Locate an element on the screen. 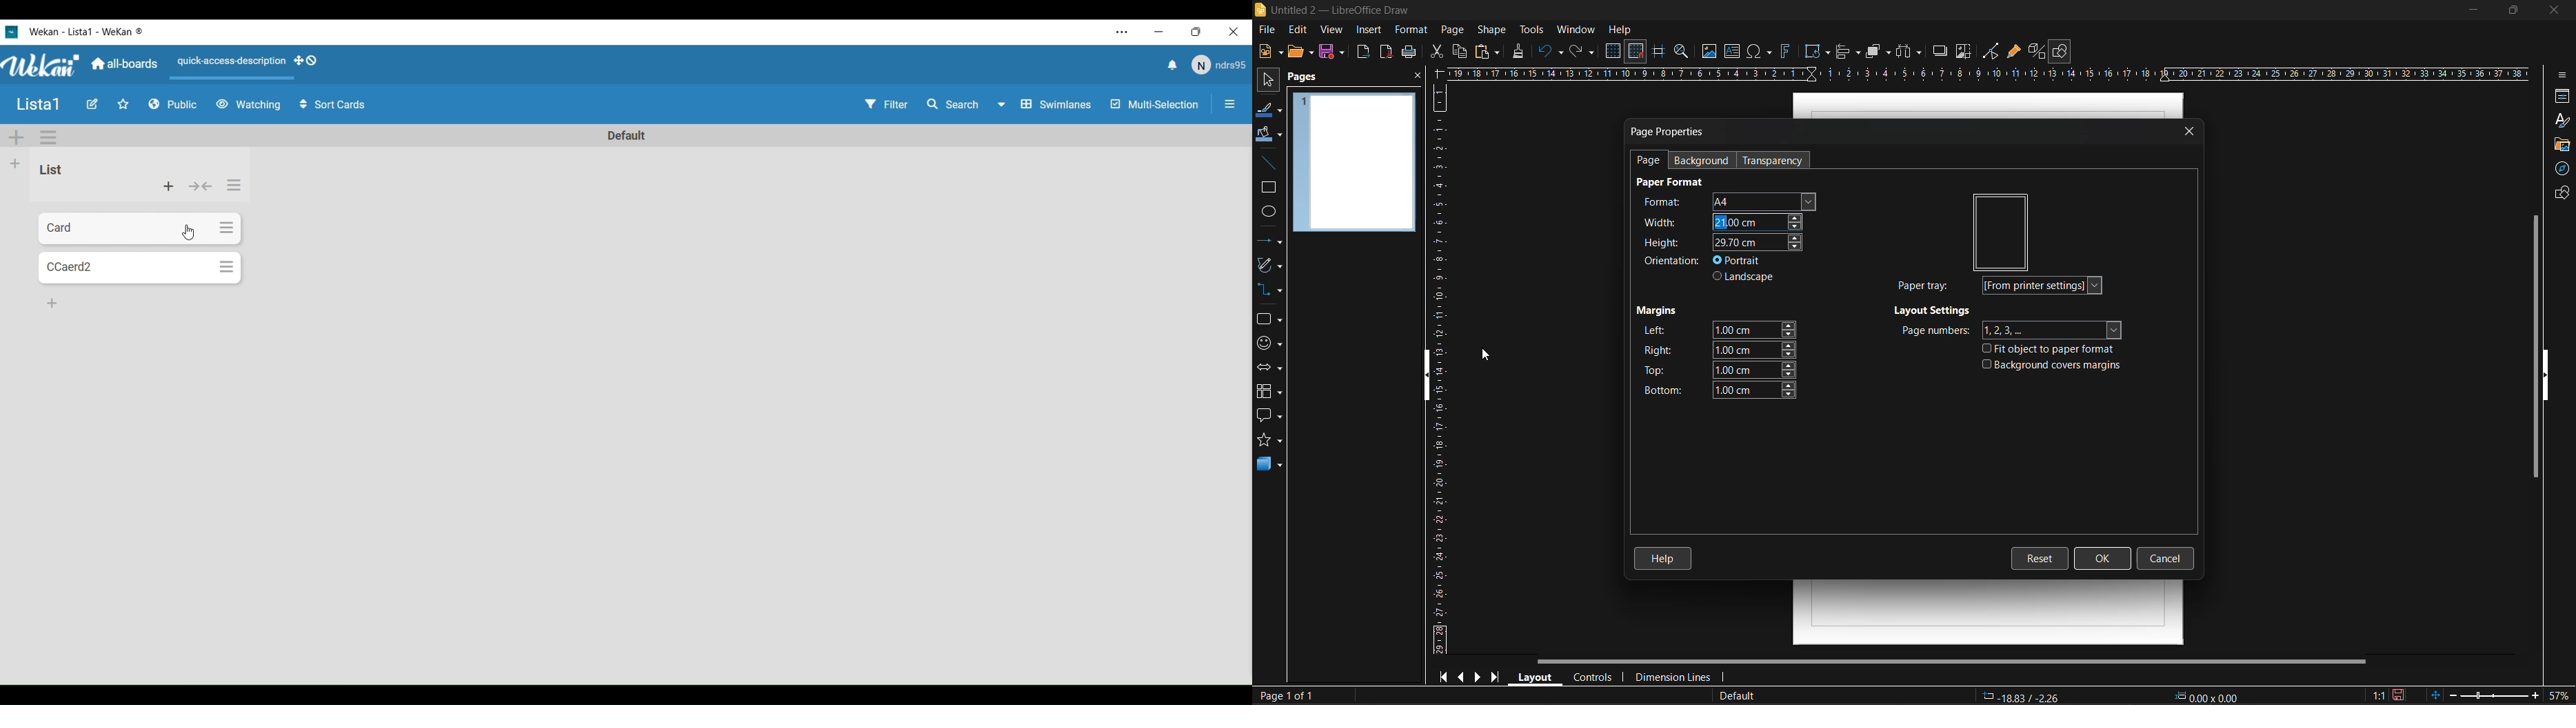 This screenshot has width=2576, height=728. WeKan is located at coordinates (87, 31).